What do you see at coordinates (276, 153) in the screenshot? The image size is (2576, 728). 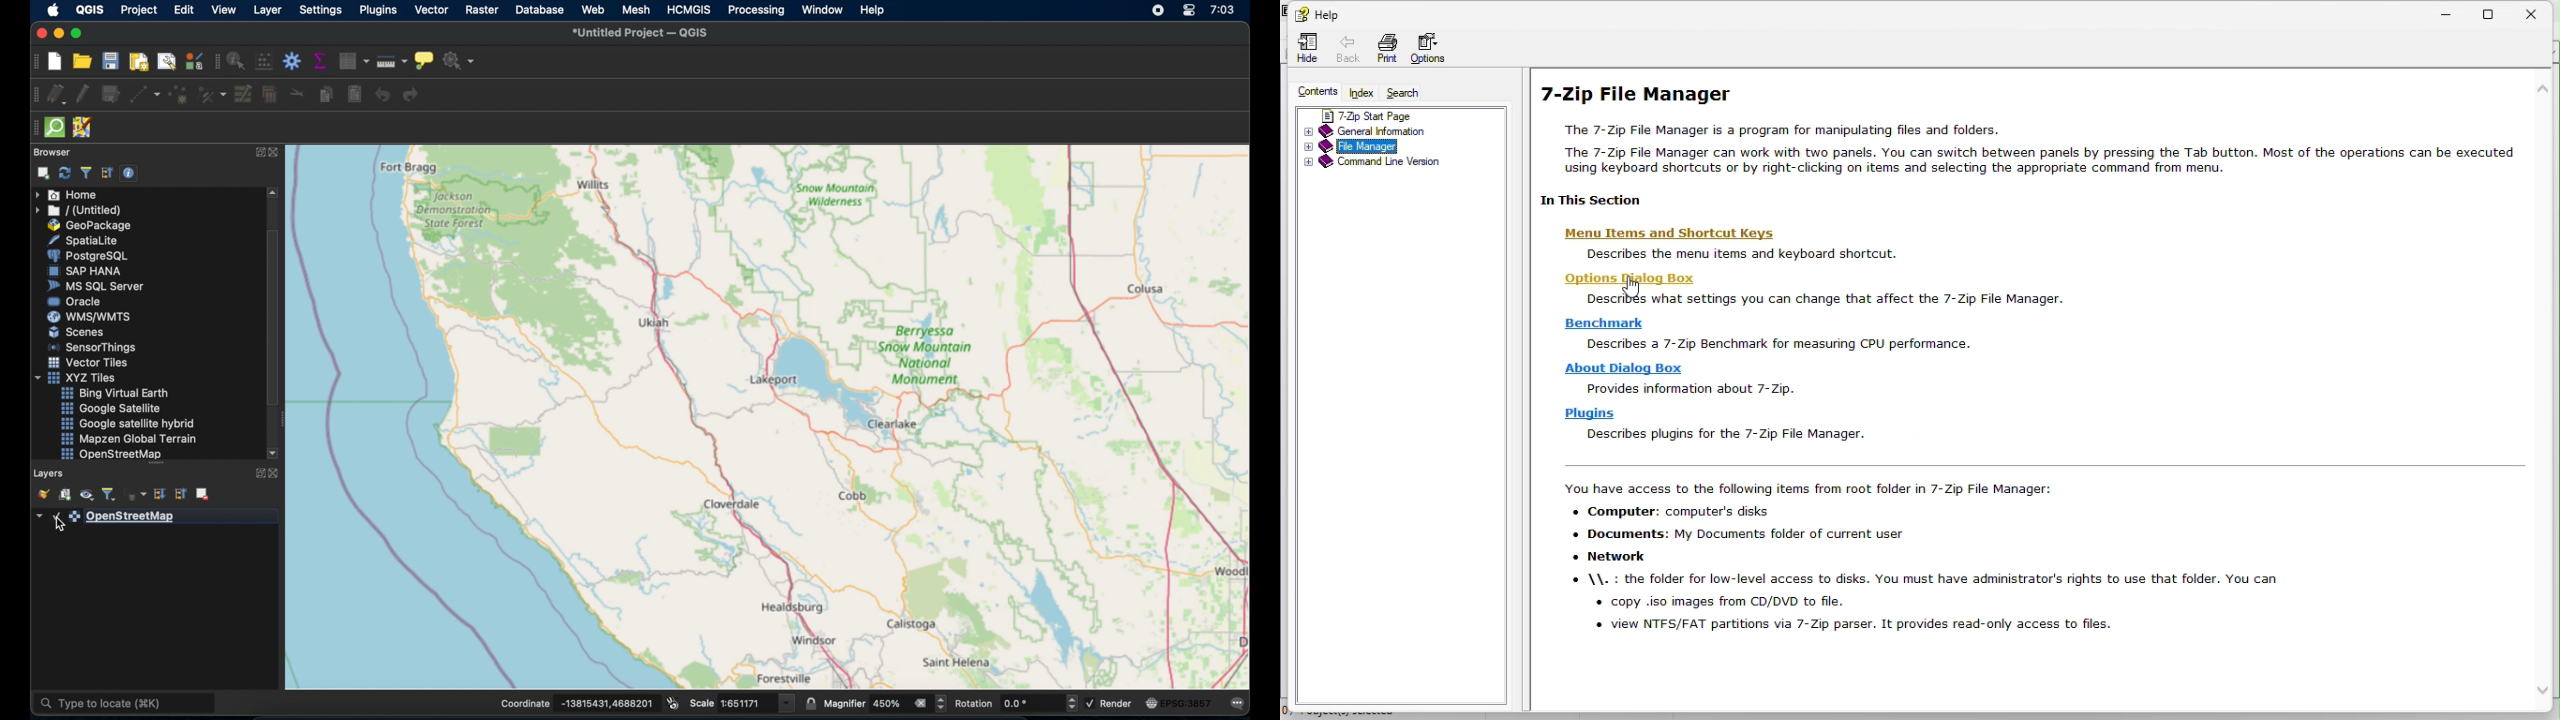 I see `close` at bounding box center [276, 153].